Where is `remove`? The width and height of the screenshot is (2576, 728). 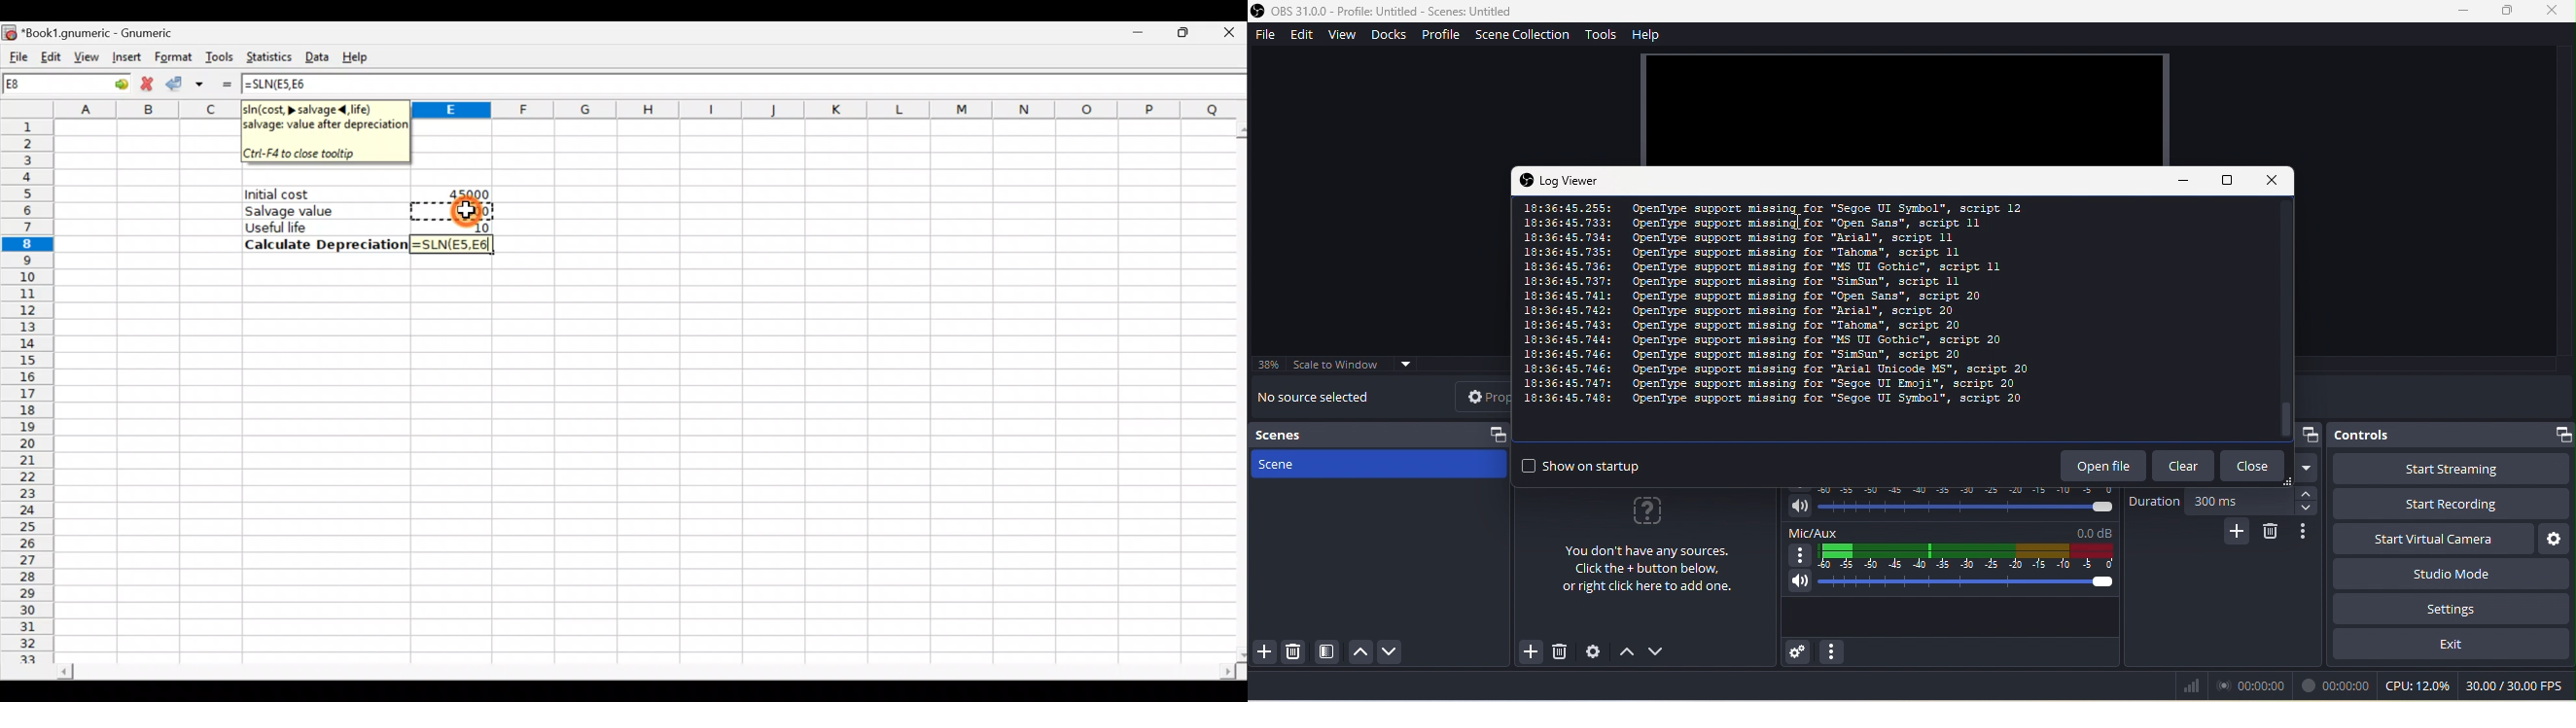
remove is located at coordinates (2276, 534).